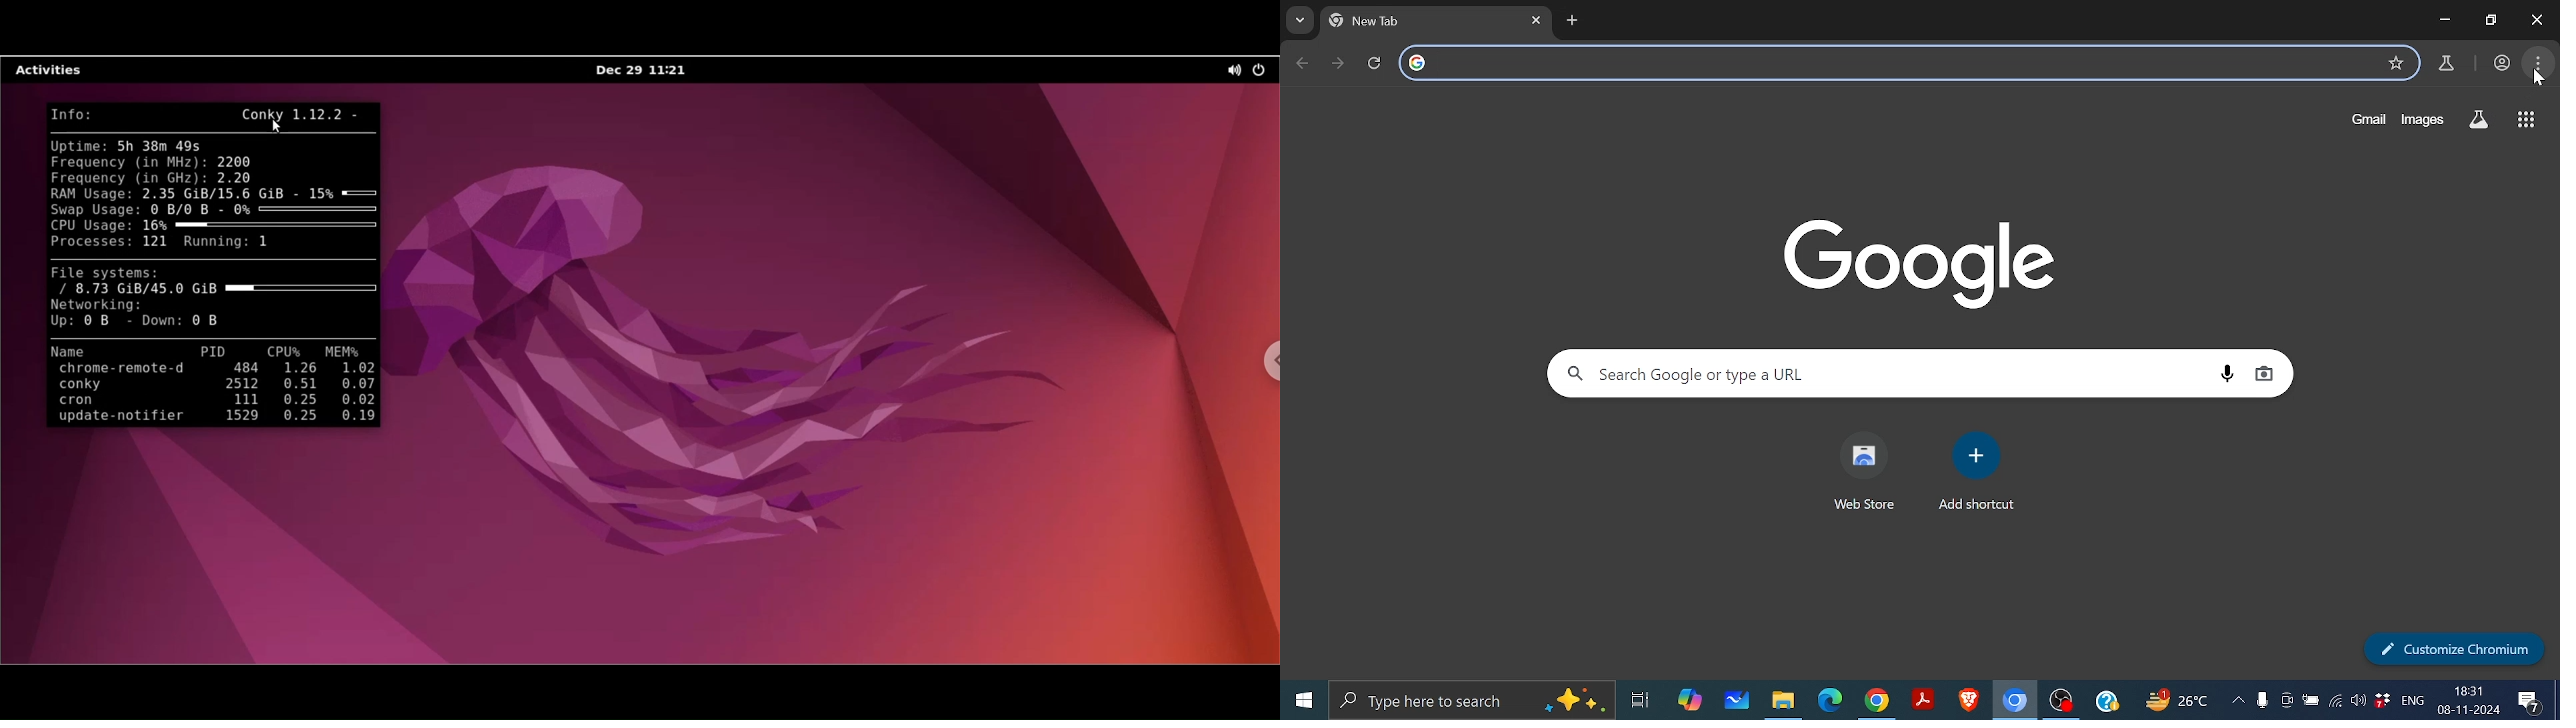 This screenshot has height=728, width=2576. Describe the element at coordinates (2107, 703) in the screenshot. I see `help` at that location.